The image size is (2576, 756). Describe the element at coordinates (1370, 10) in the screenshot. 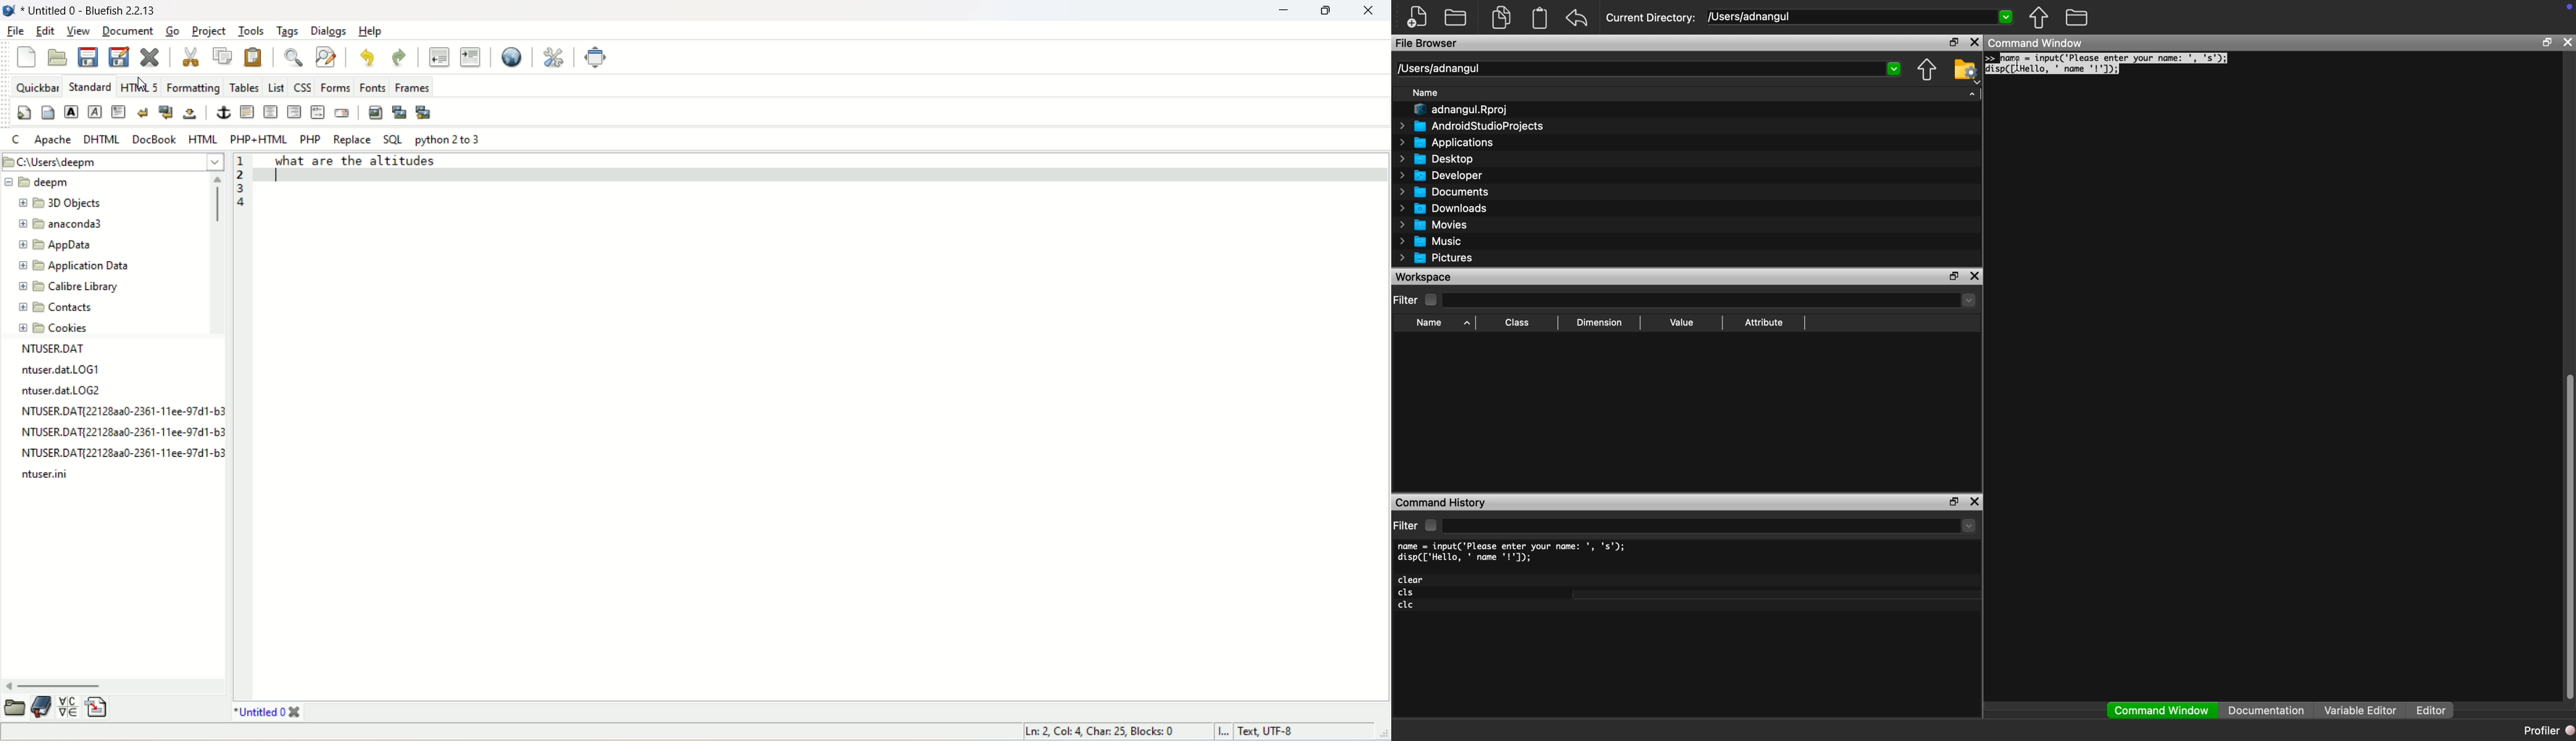

I see `close` at that location.